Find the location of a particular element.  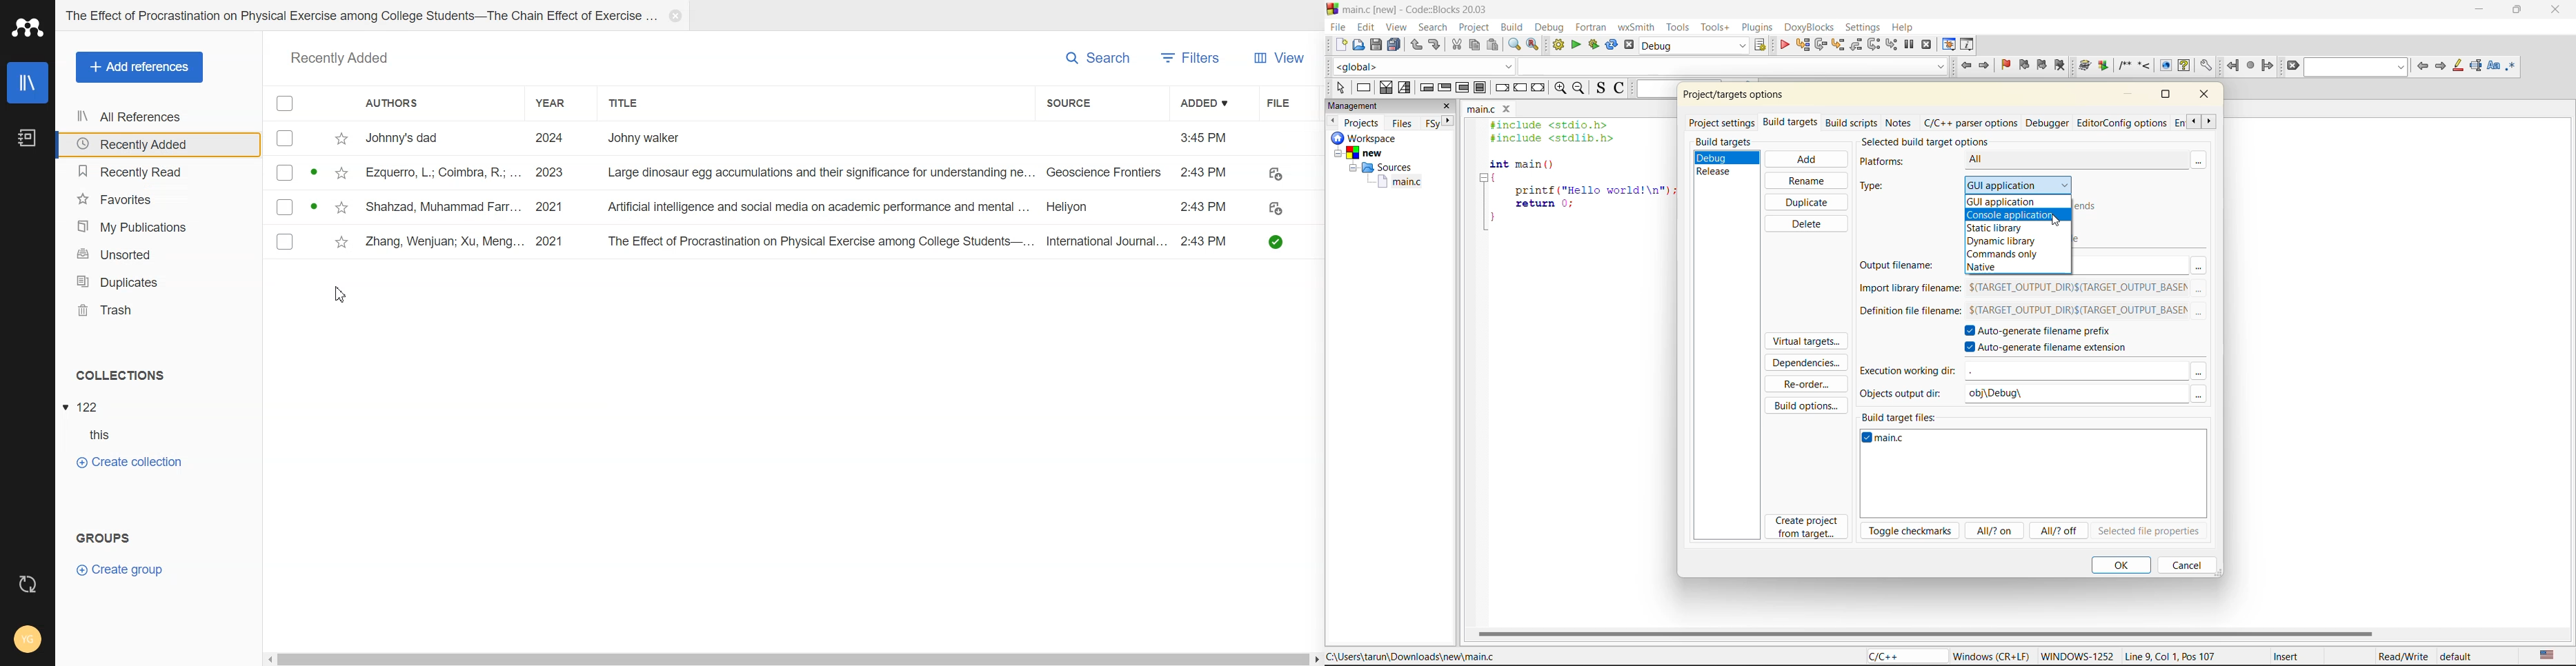

project settings is located at coordinates (1724, 122).